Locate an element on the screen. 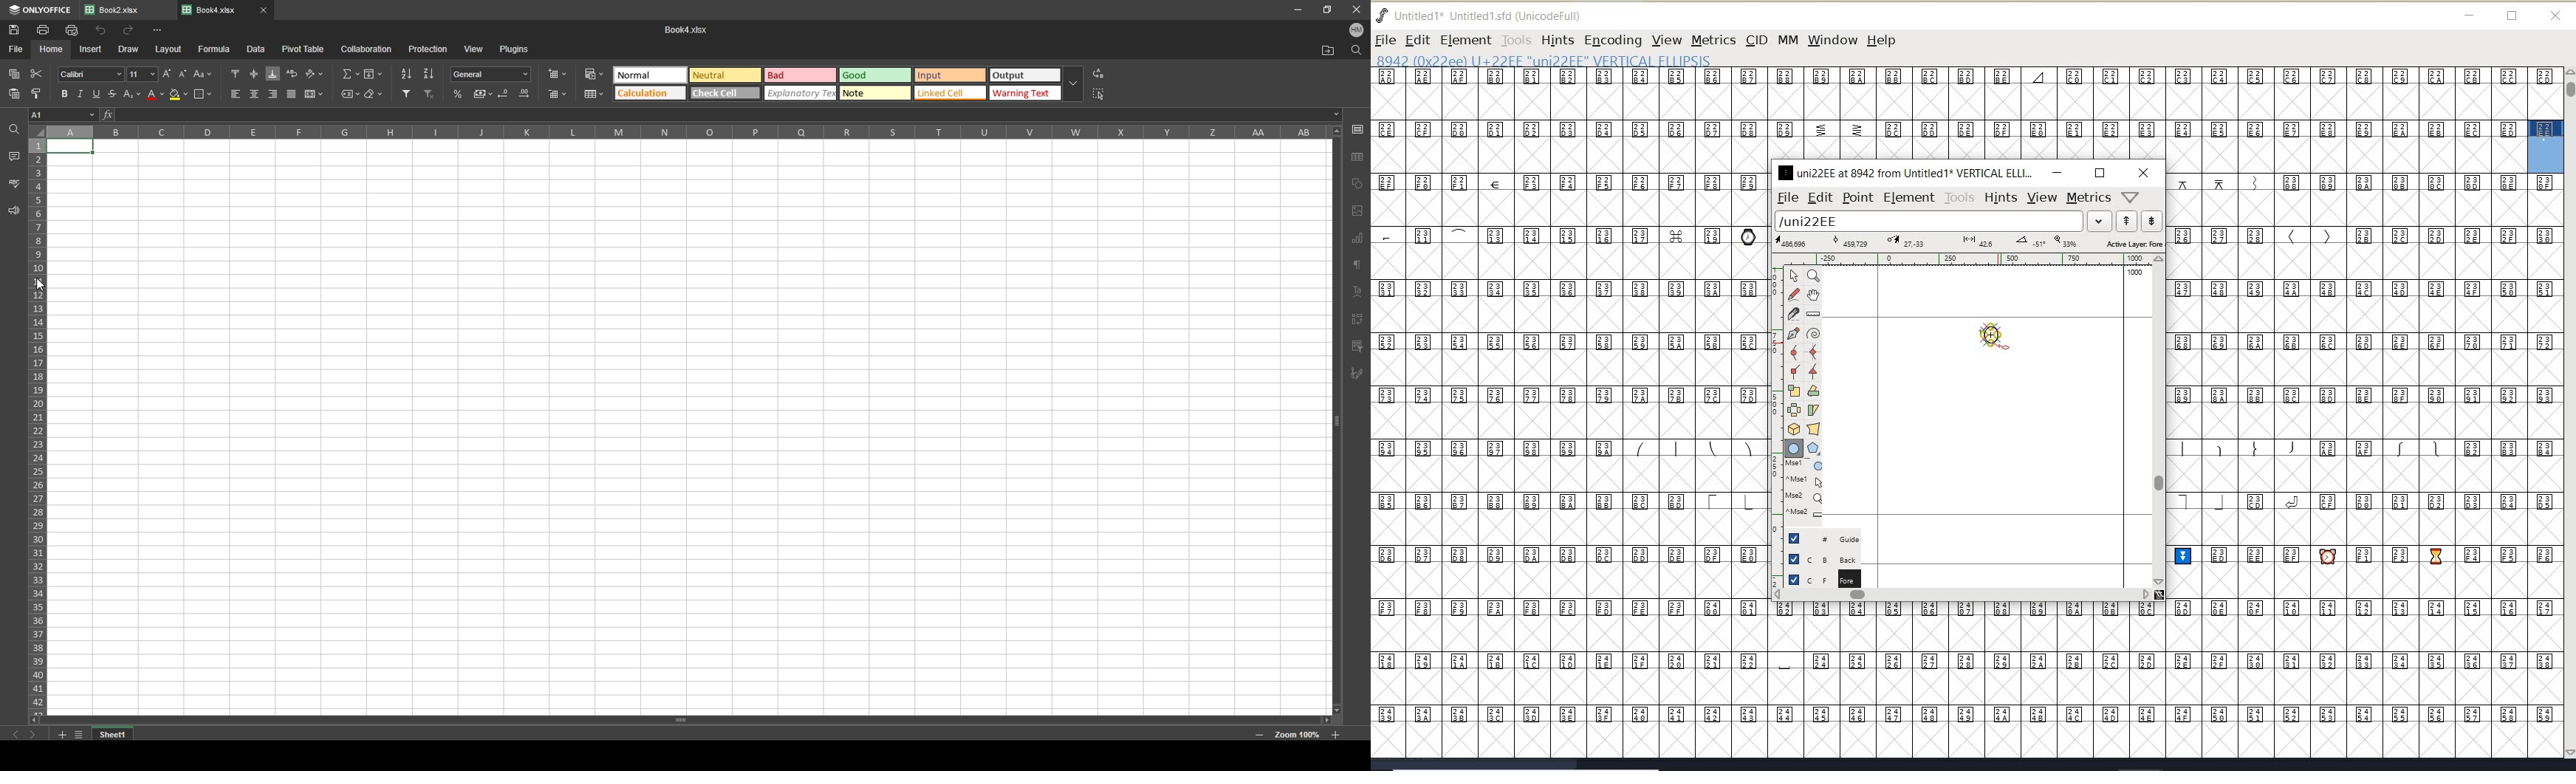 The height and width of the screenshot is (784, 2576). close sheet is located at coordinates (264, 11).